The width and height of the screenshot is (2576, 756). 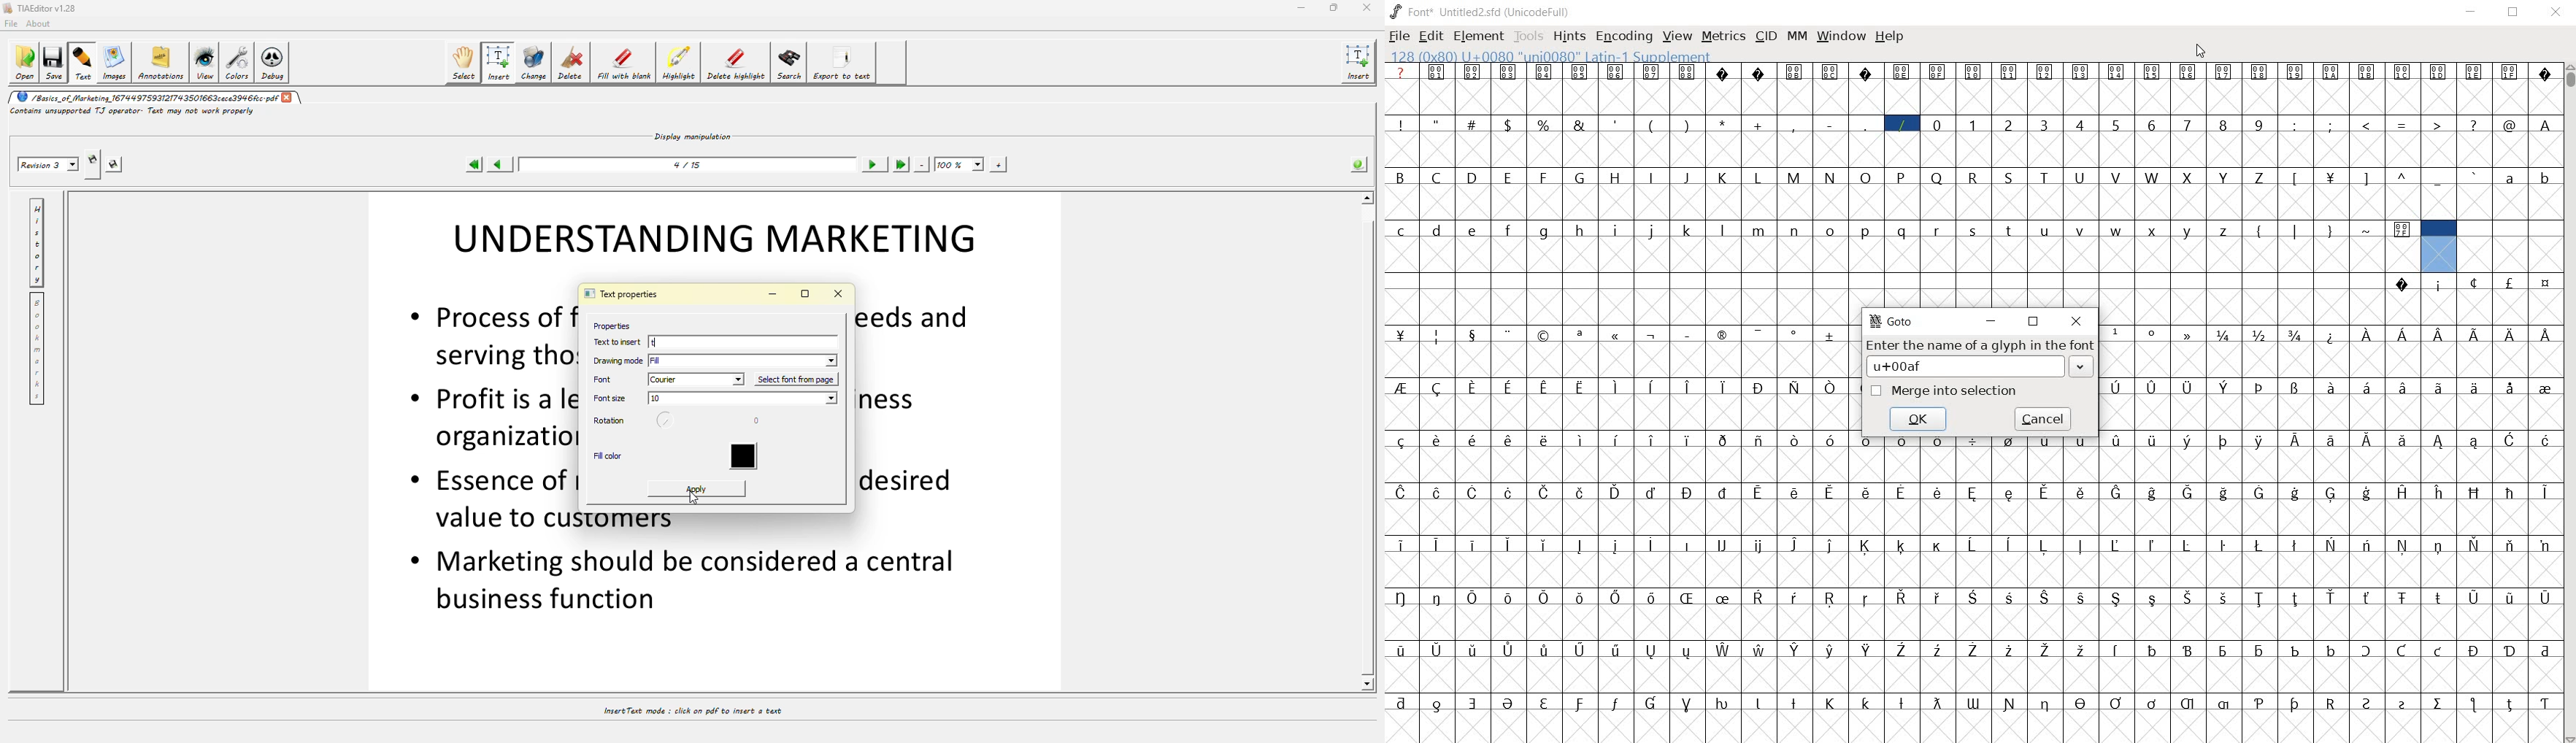 I want to click on Symbol, so click(x=2367, y=334).